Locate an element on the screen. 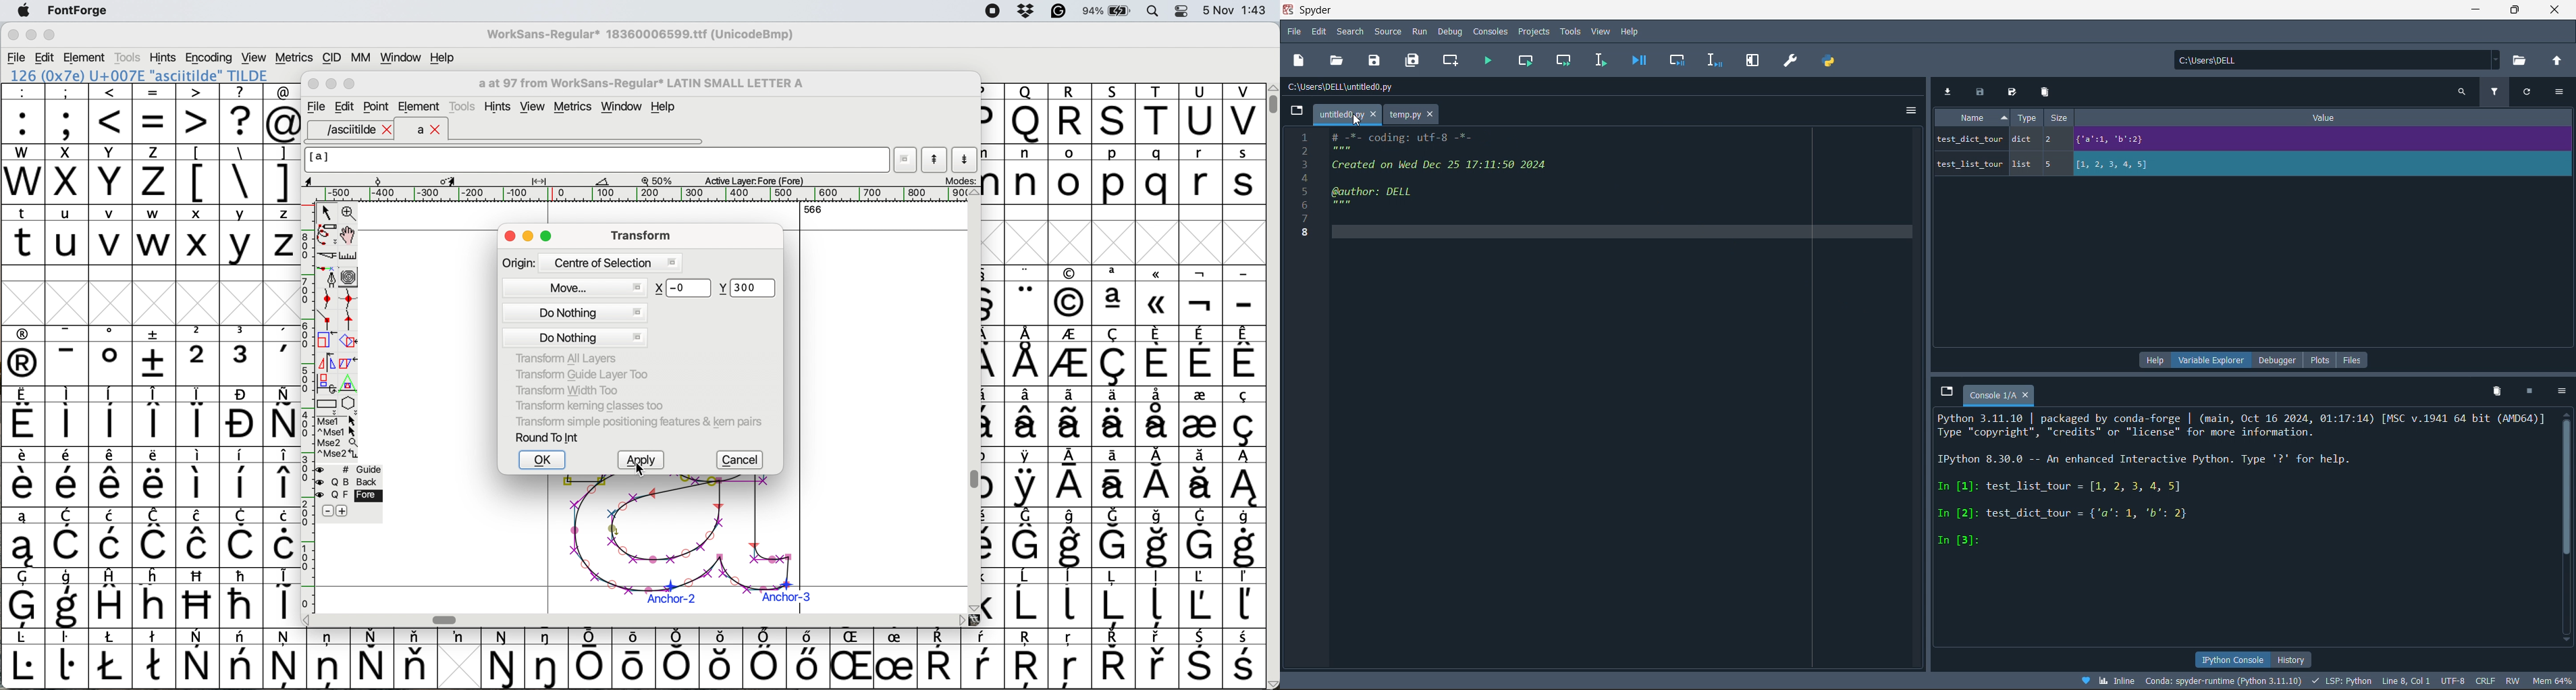 The width and height of the screenshot is (2576, 700). ? is located at coordinates (241, 113).